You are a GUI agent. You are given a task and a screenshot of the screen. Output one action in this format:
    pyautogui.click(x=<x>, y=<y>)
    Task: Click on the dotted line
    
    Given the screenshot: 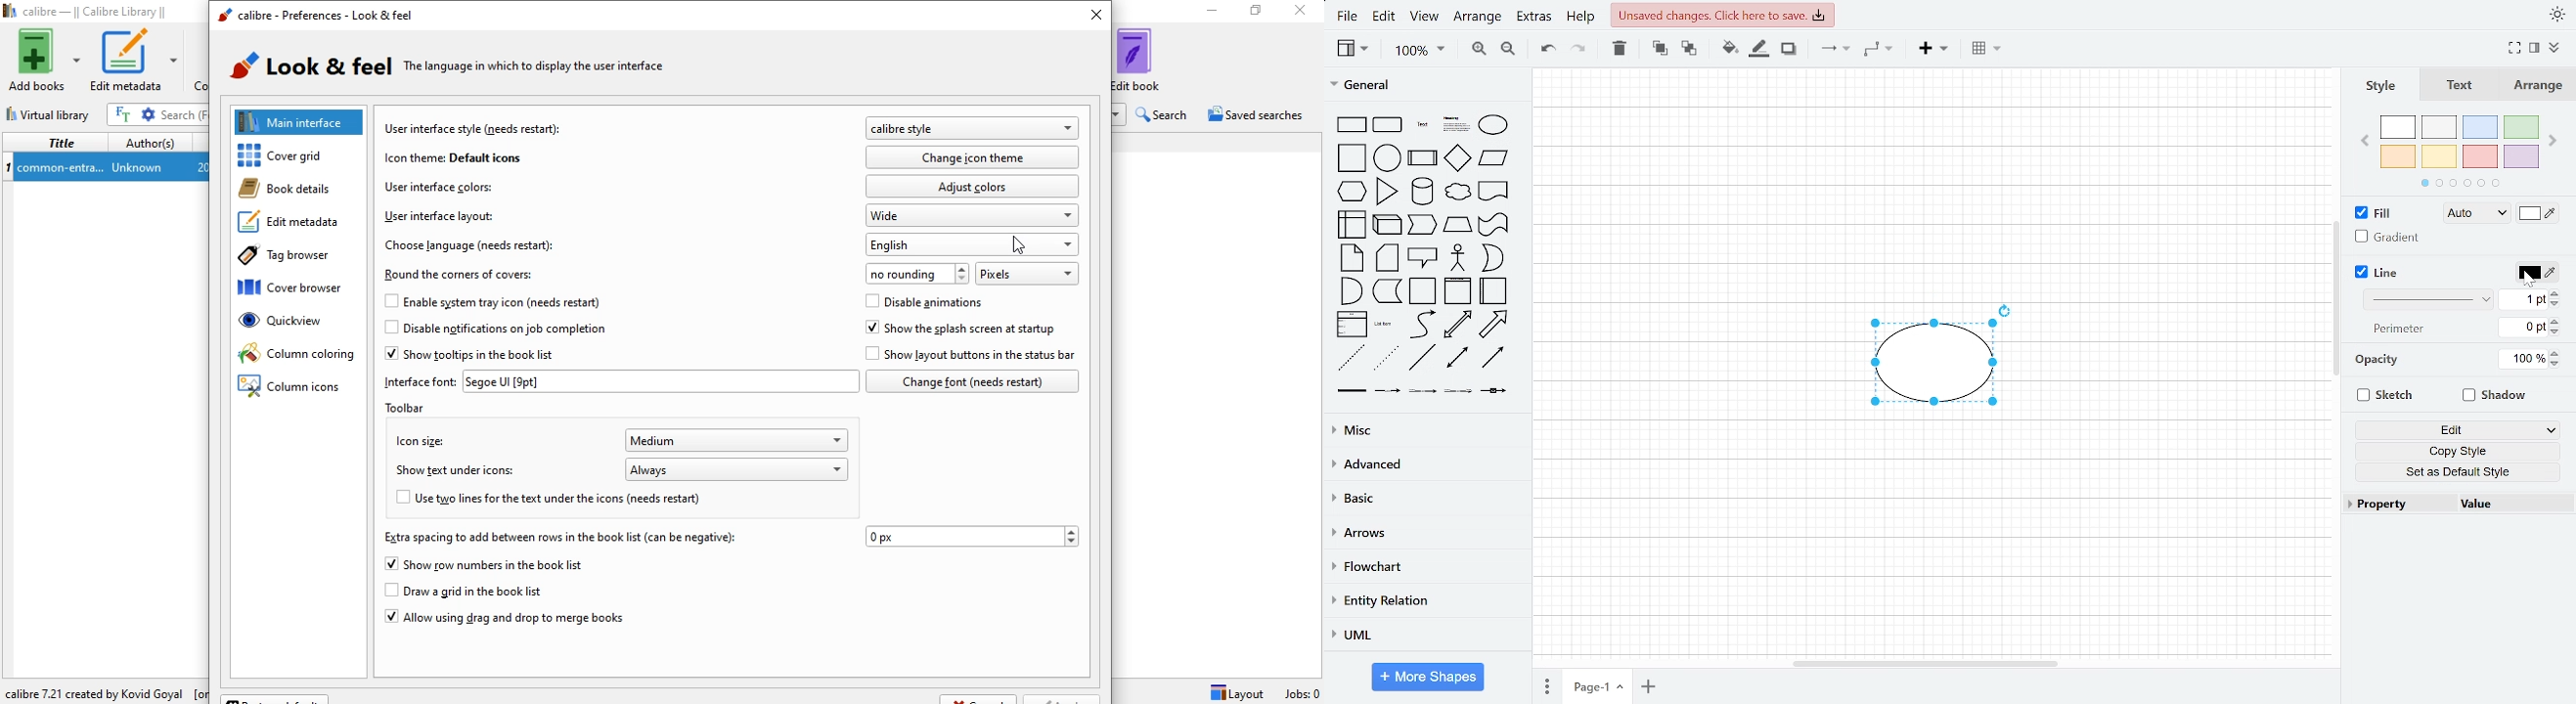 What is the action you would take?
    pyautogui.click(x=1386, y=359)
    